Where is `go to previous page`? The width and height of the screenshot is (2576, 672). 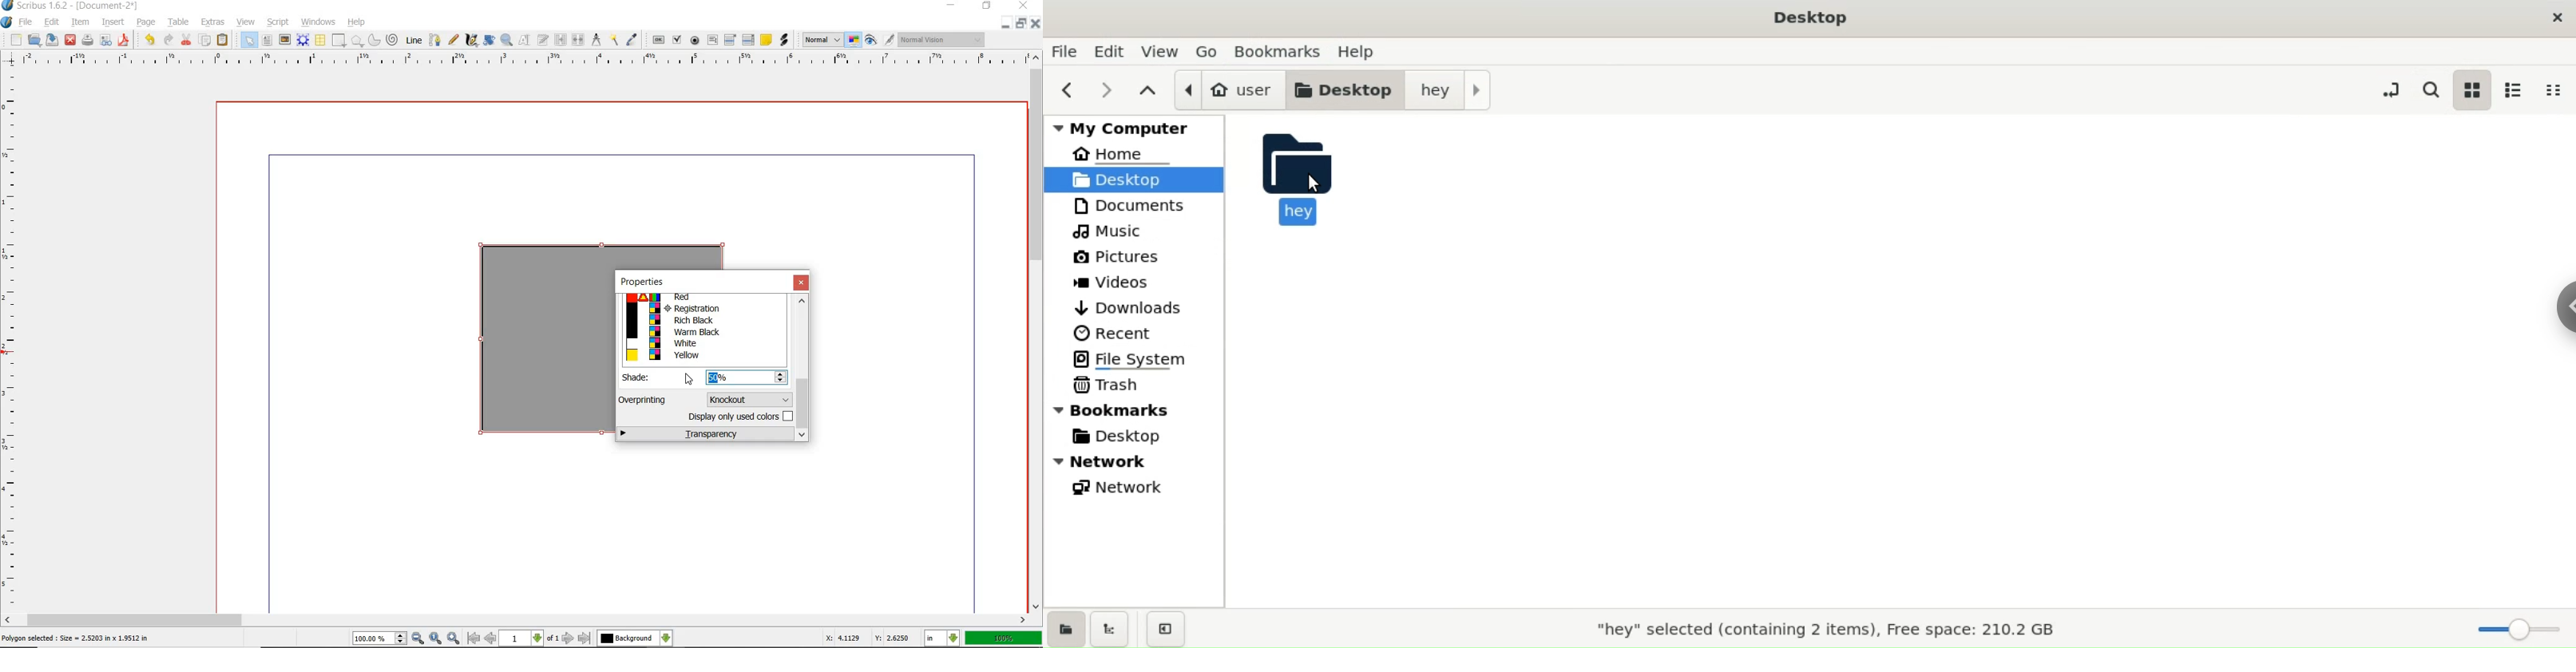 go to previous page is located at coordinates (491, 639).